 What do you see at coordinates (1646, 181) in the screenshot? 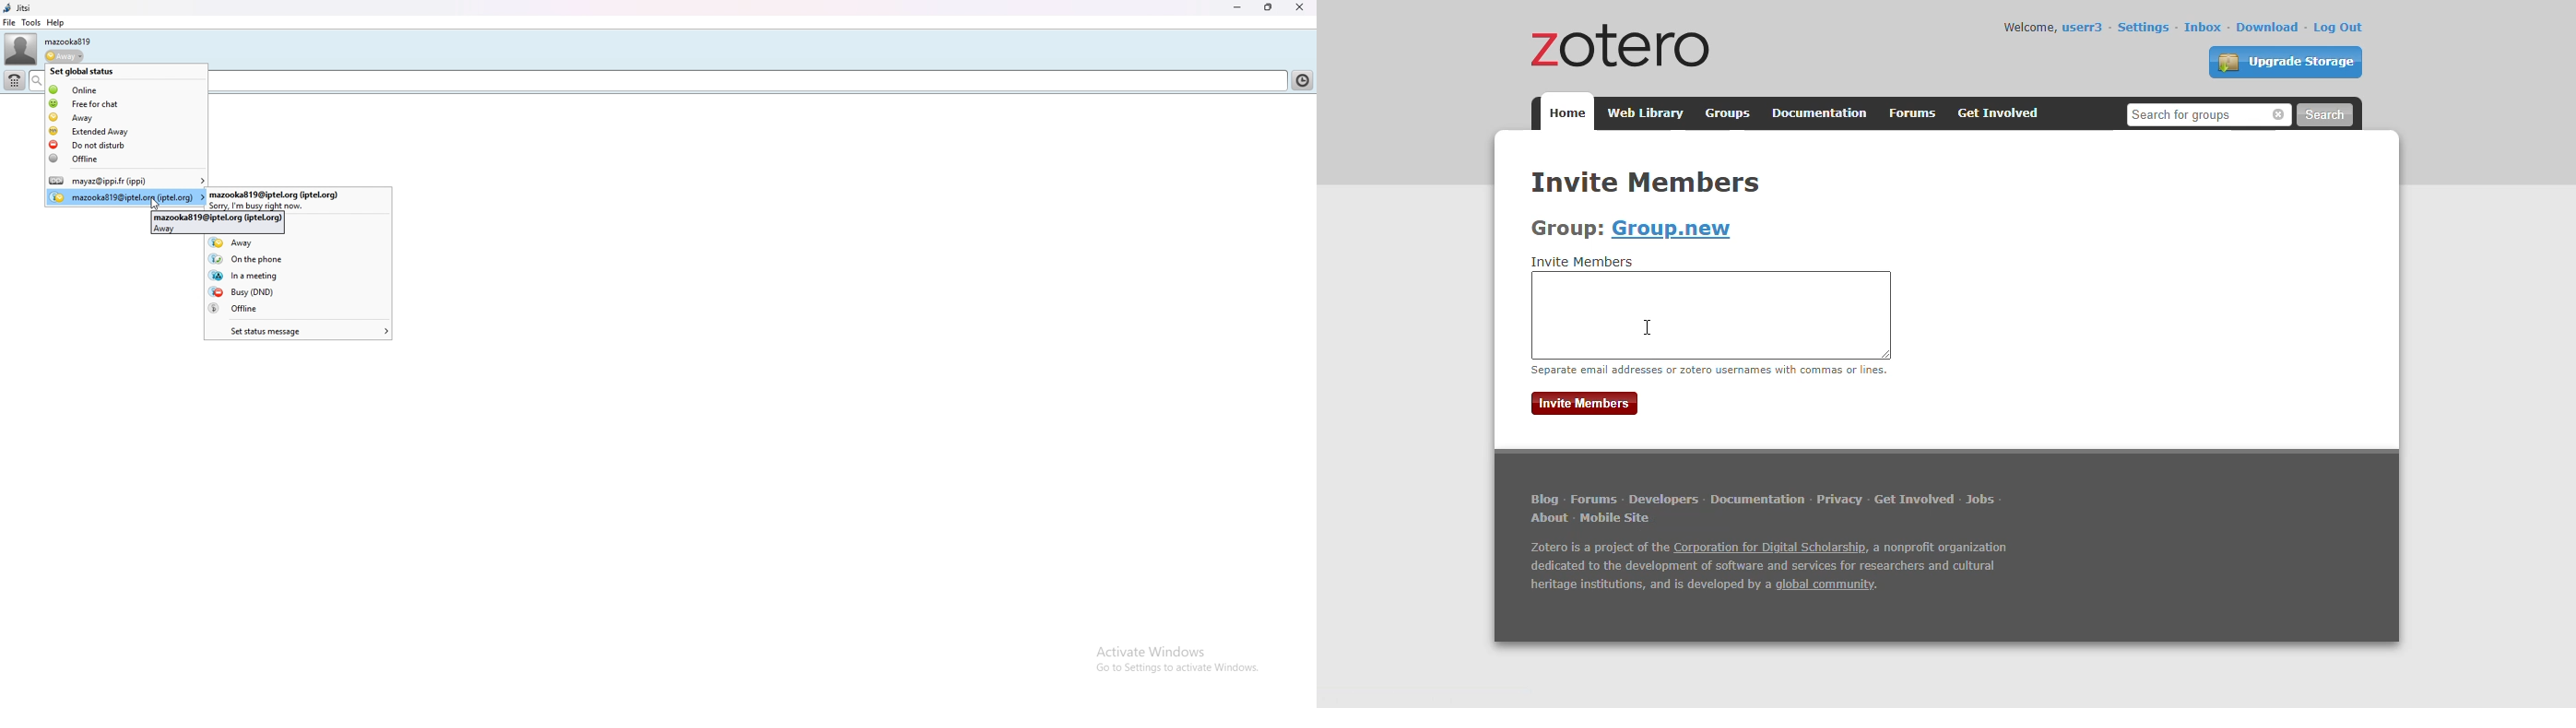
I see `invite members` at bounding box center [1646, 181].